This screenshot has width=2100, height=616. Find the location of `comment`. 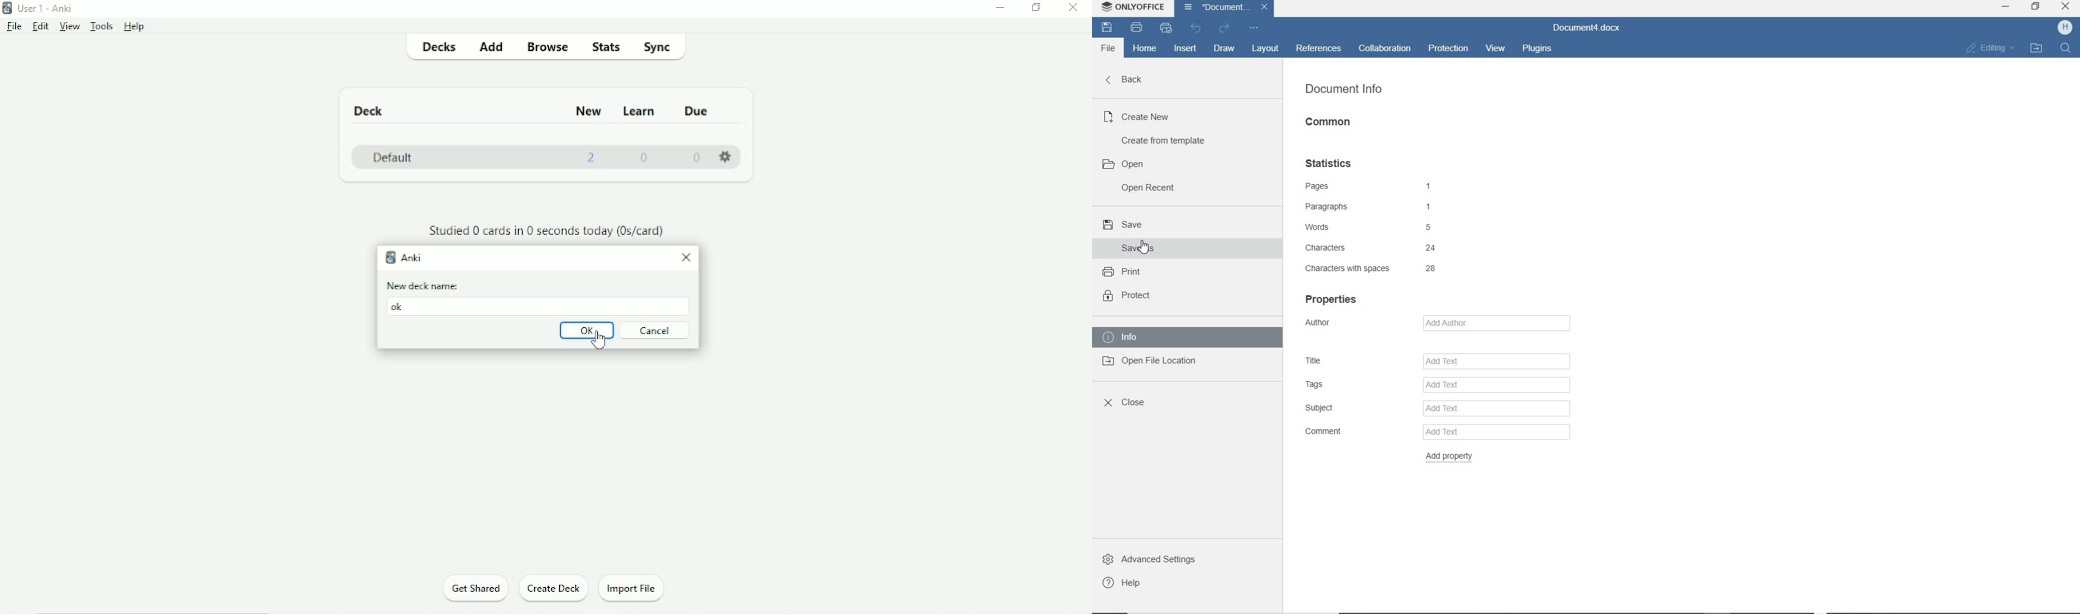

comment is located at coordinates (1342, 432).